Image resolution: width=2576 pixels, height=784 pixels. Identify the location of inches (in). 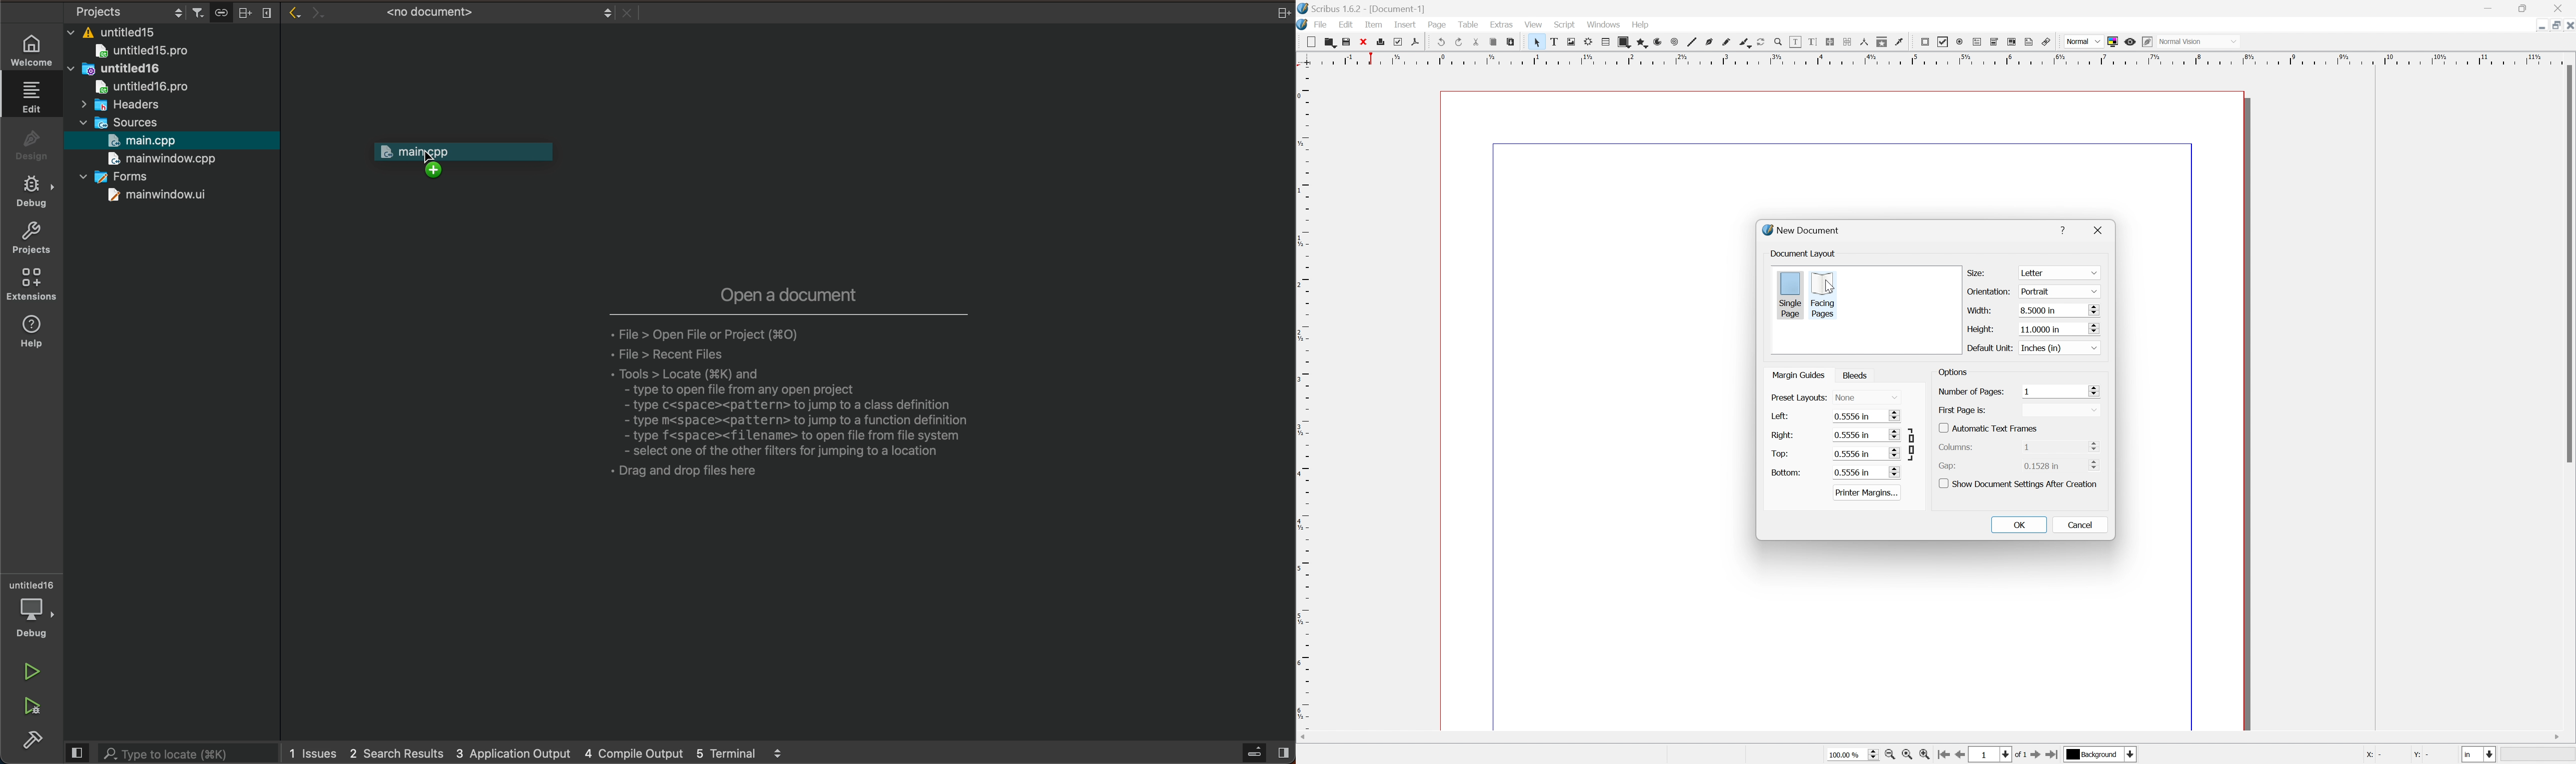
(2057, 347).